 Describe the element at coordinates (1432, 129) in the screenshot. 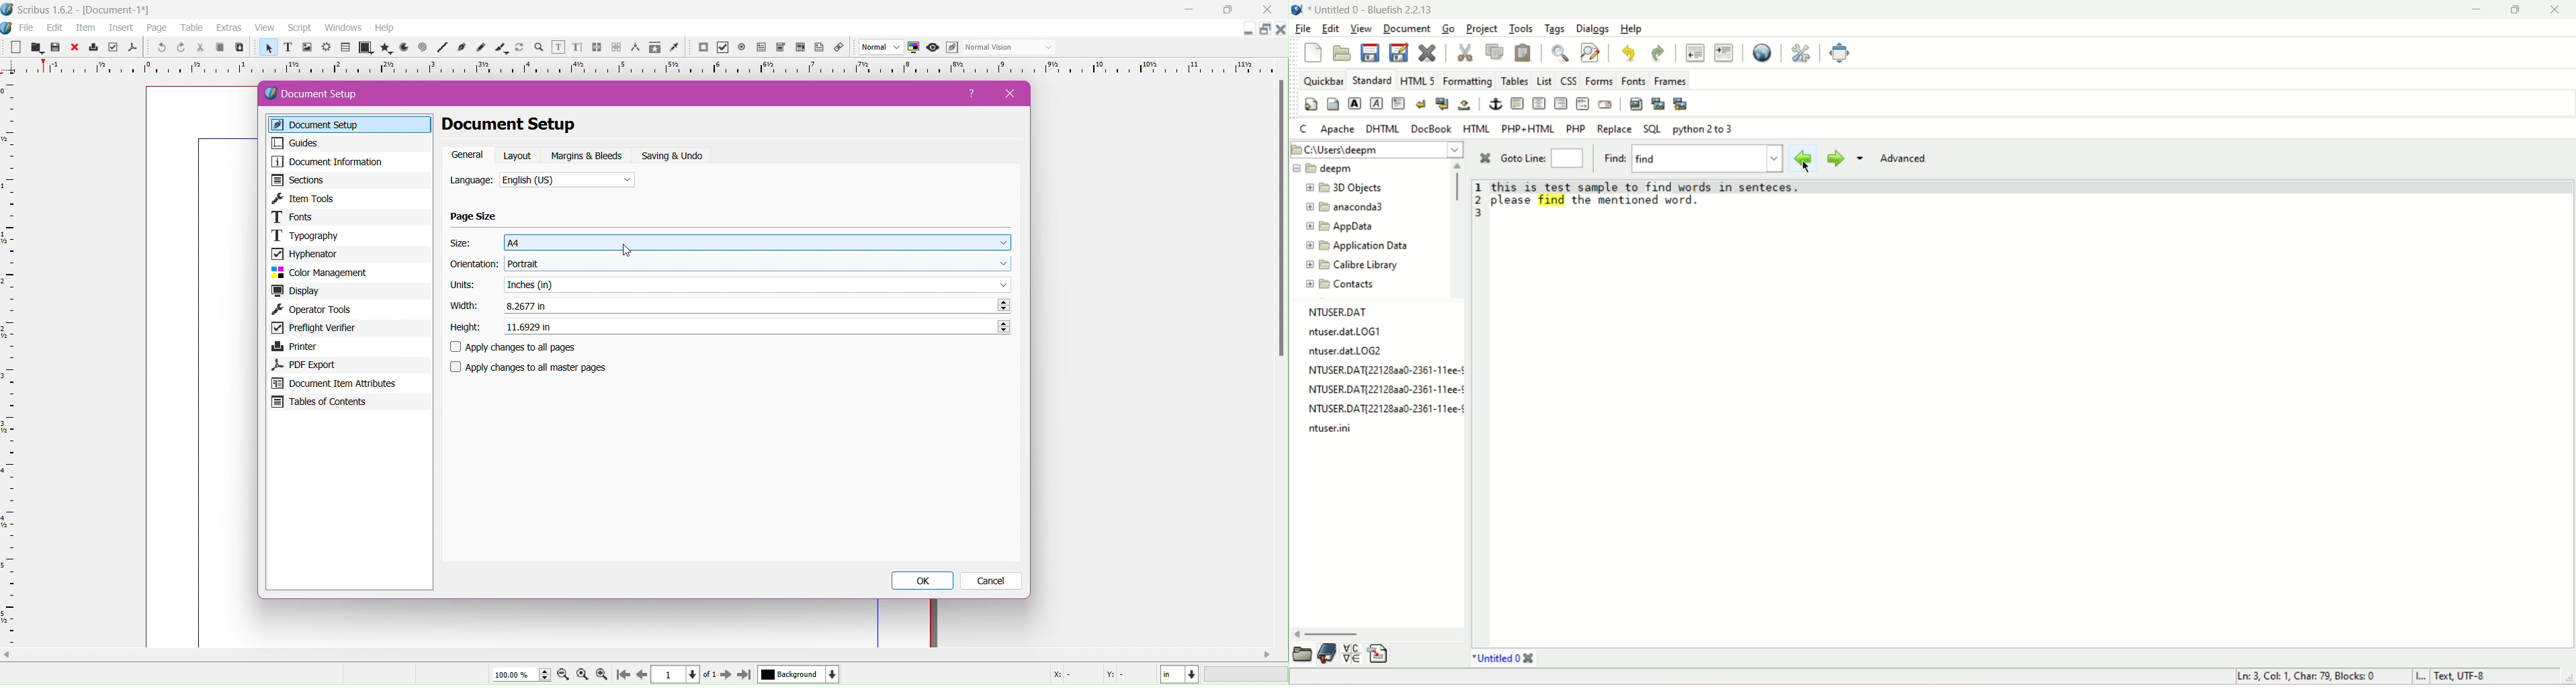

I see `DocBook` at that location.